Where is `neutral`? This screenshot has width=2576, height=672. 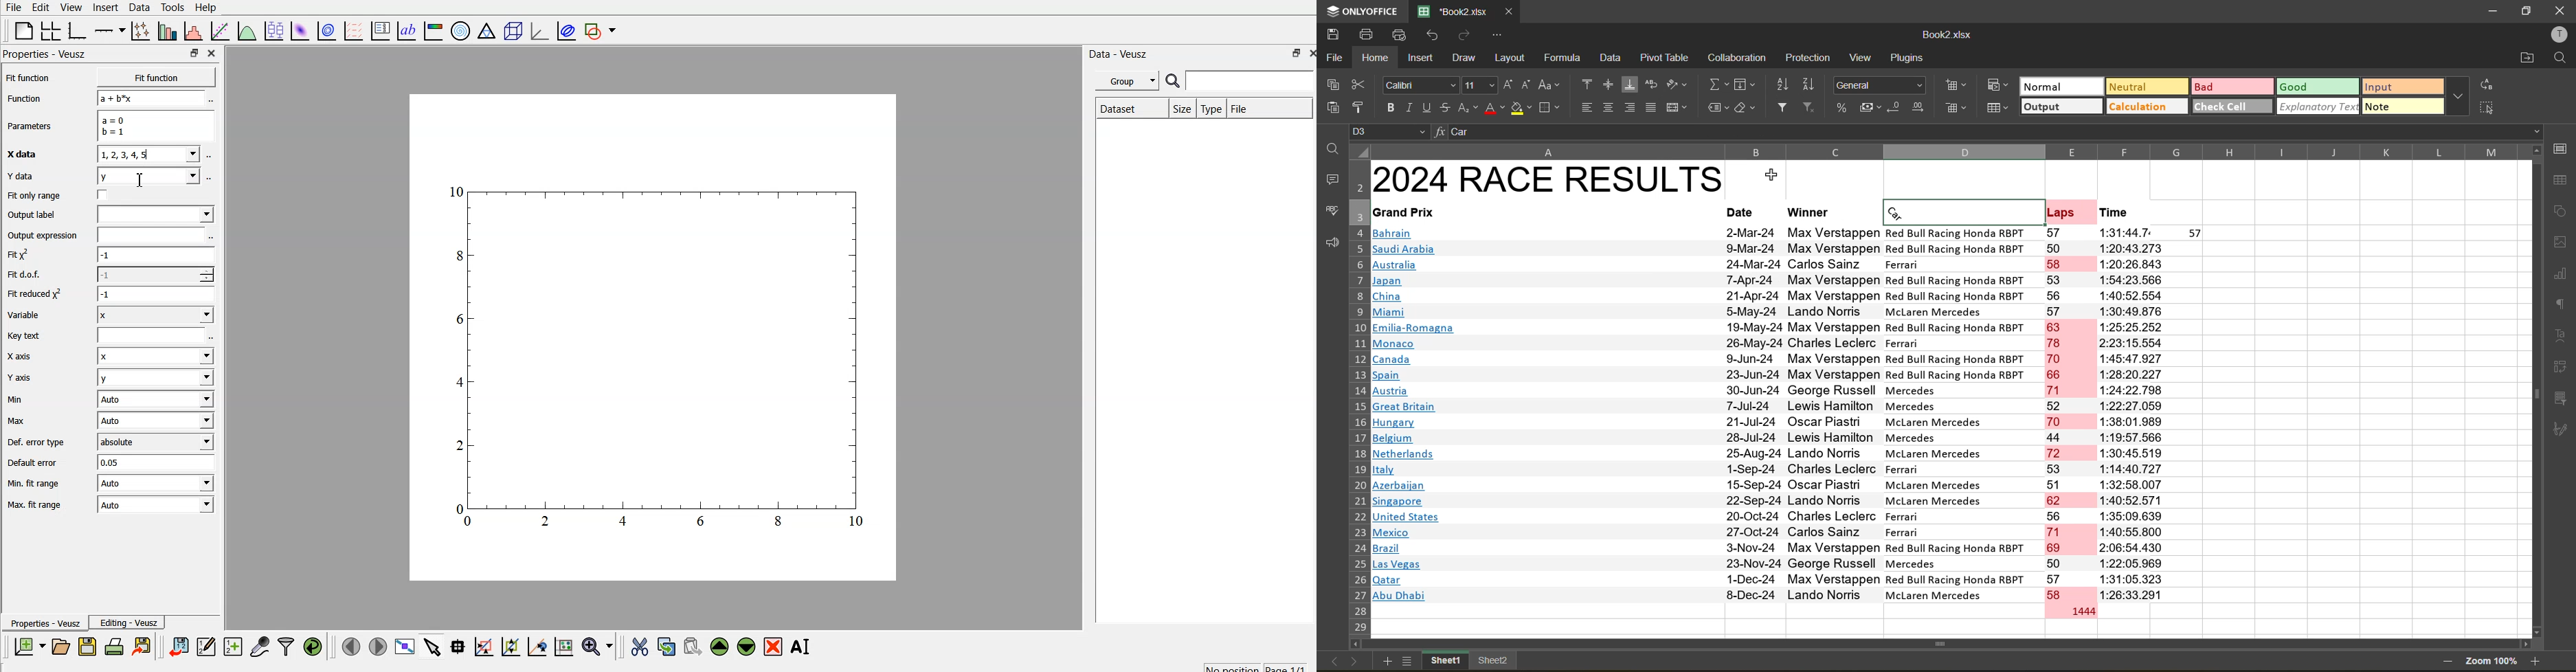
neutral is located at coordinates (2147, 86).